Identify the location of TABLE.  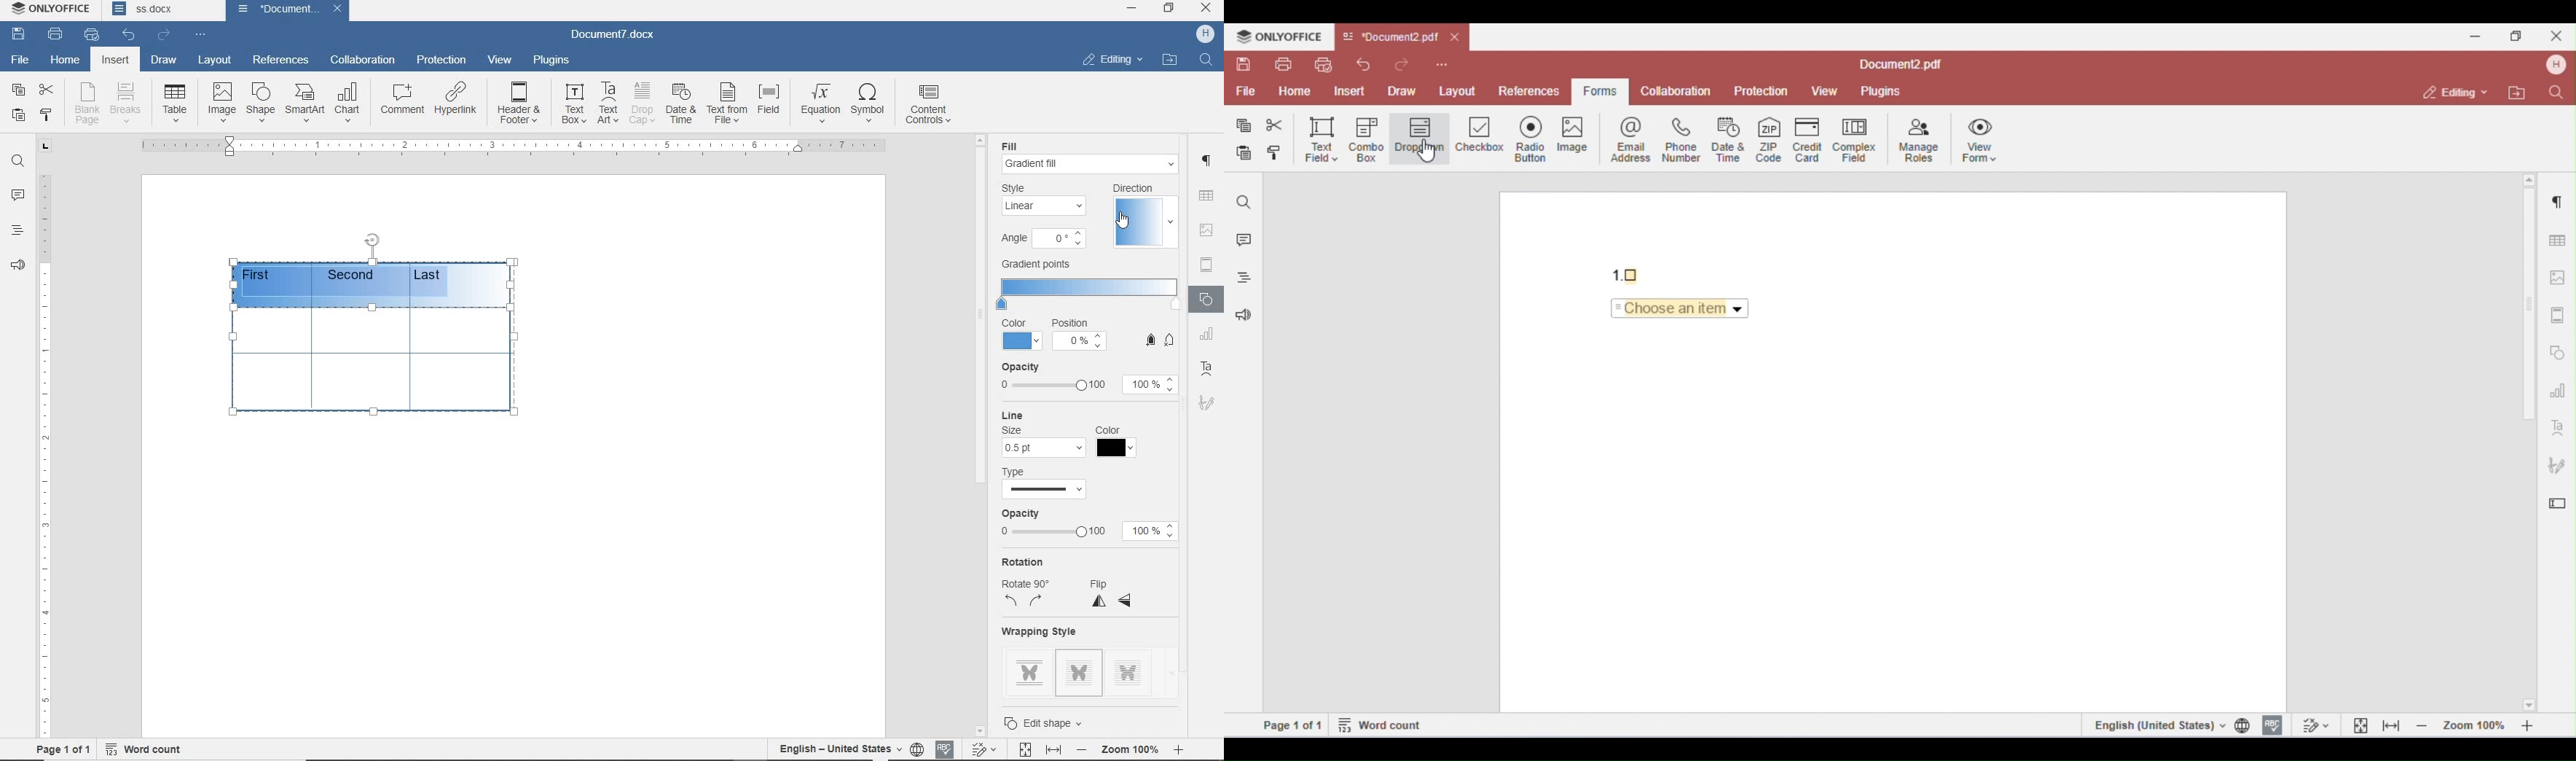
(1208, 335).